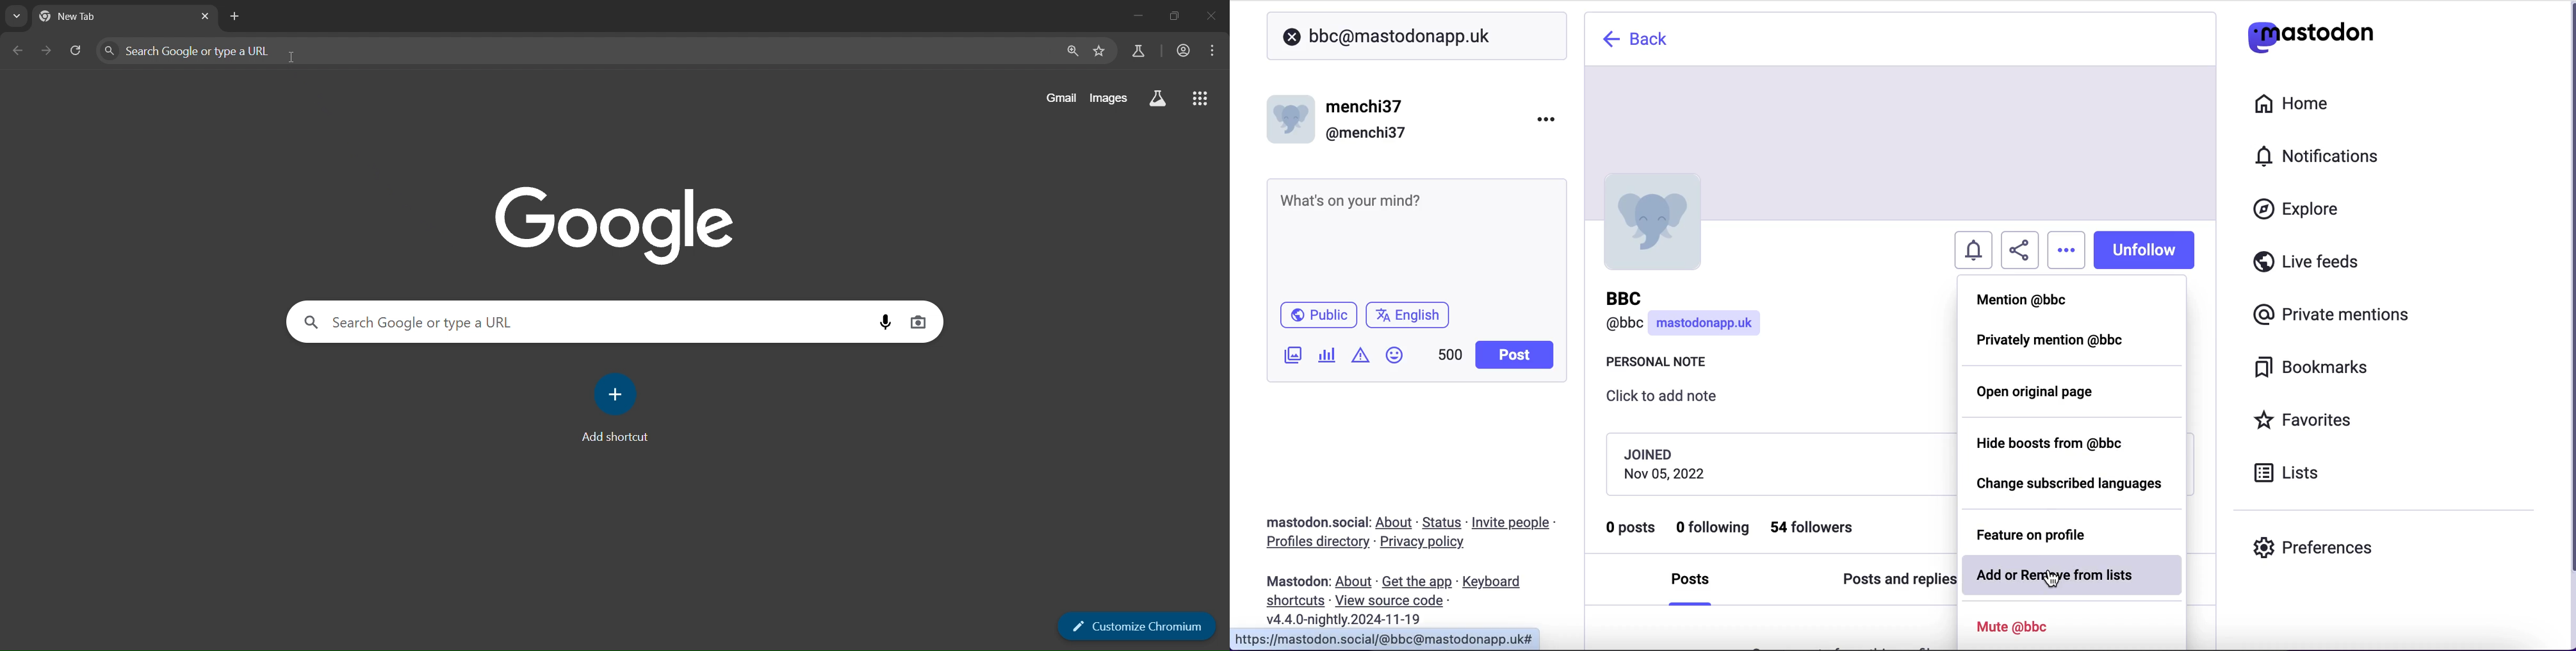  What do you see at coordinates (1495, 583) in the screenshot?
I see `keyboard` at bounding box center [1495, 583].